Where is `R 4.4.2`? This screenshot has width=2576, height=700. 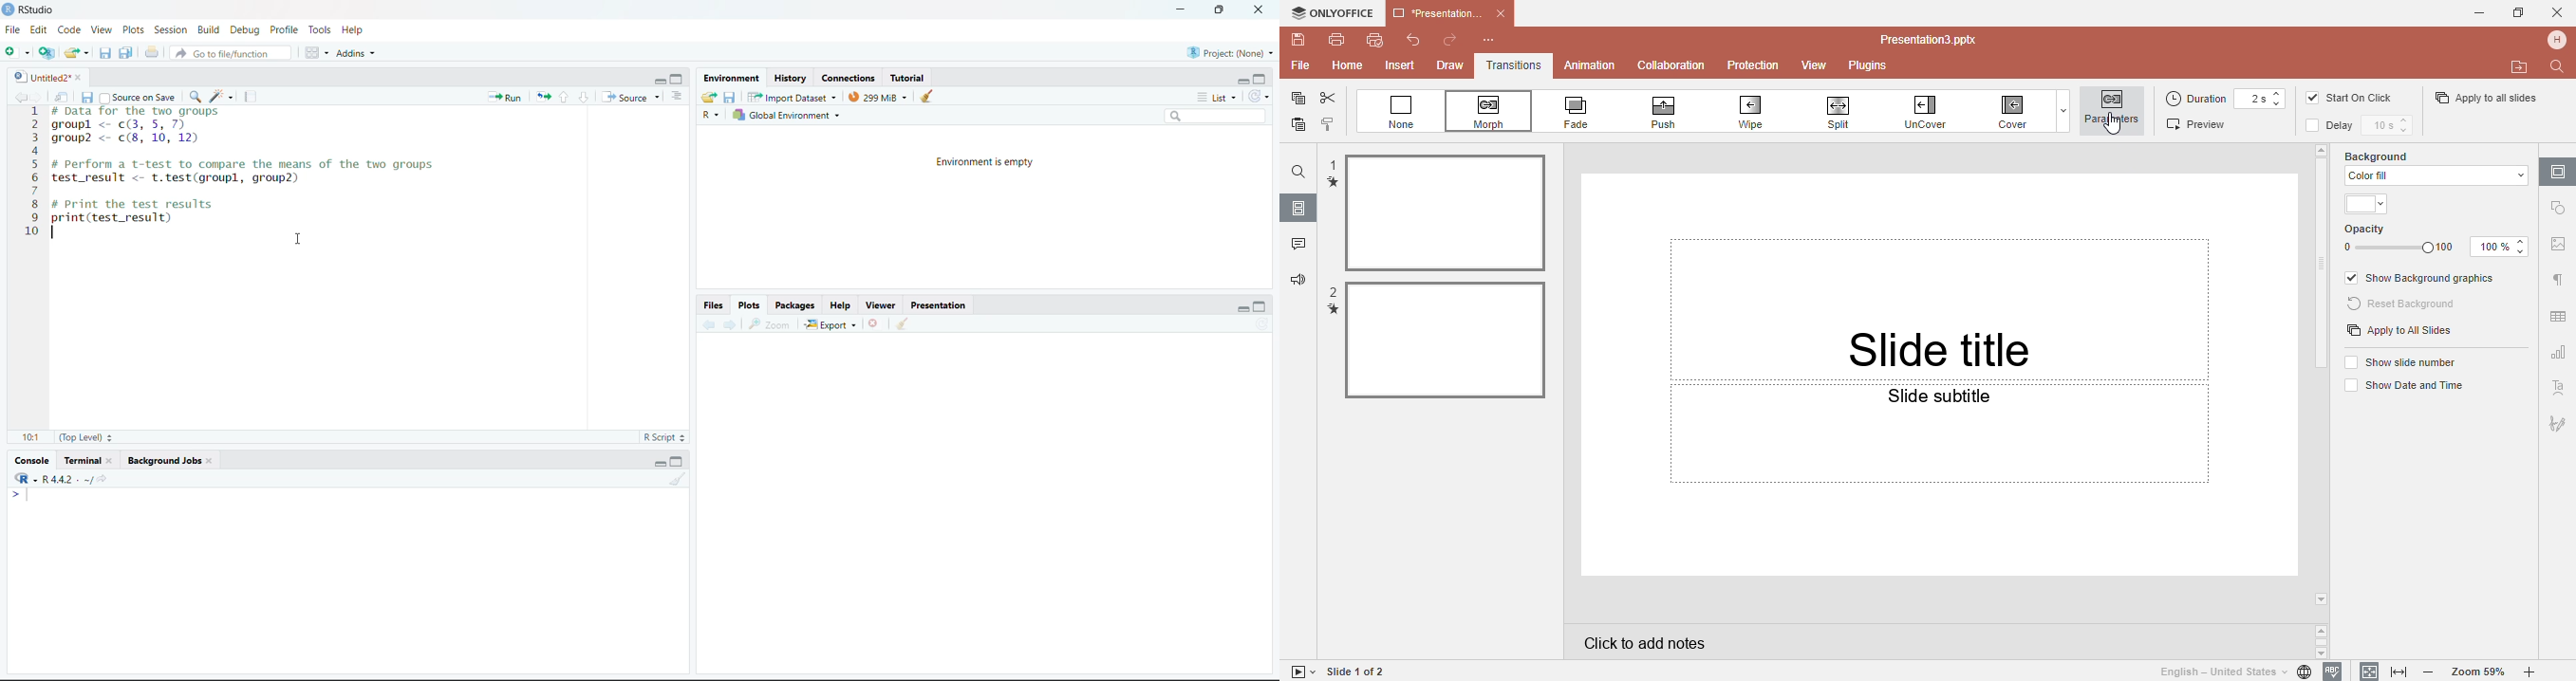
R 4.4.2 is located at coordinates (47, 477).